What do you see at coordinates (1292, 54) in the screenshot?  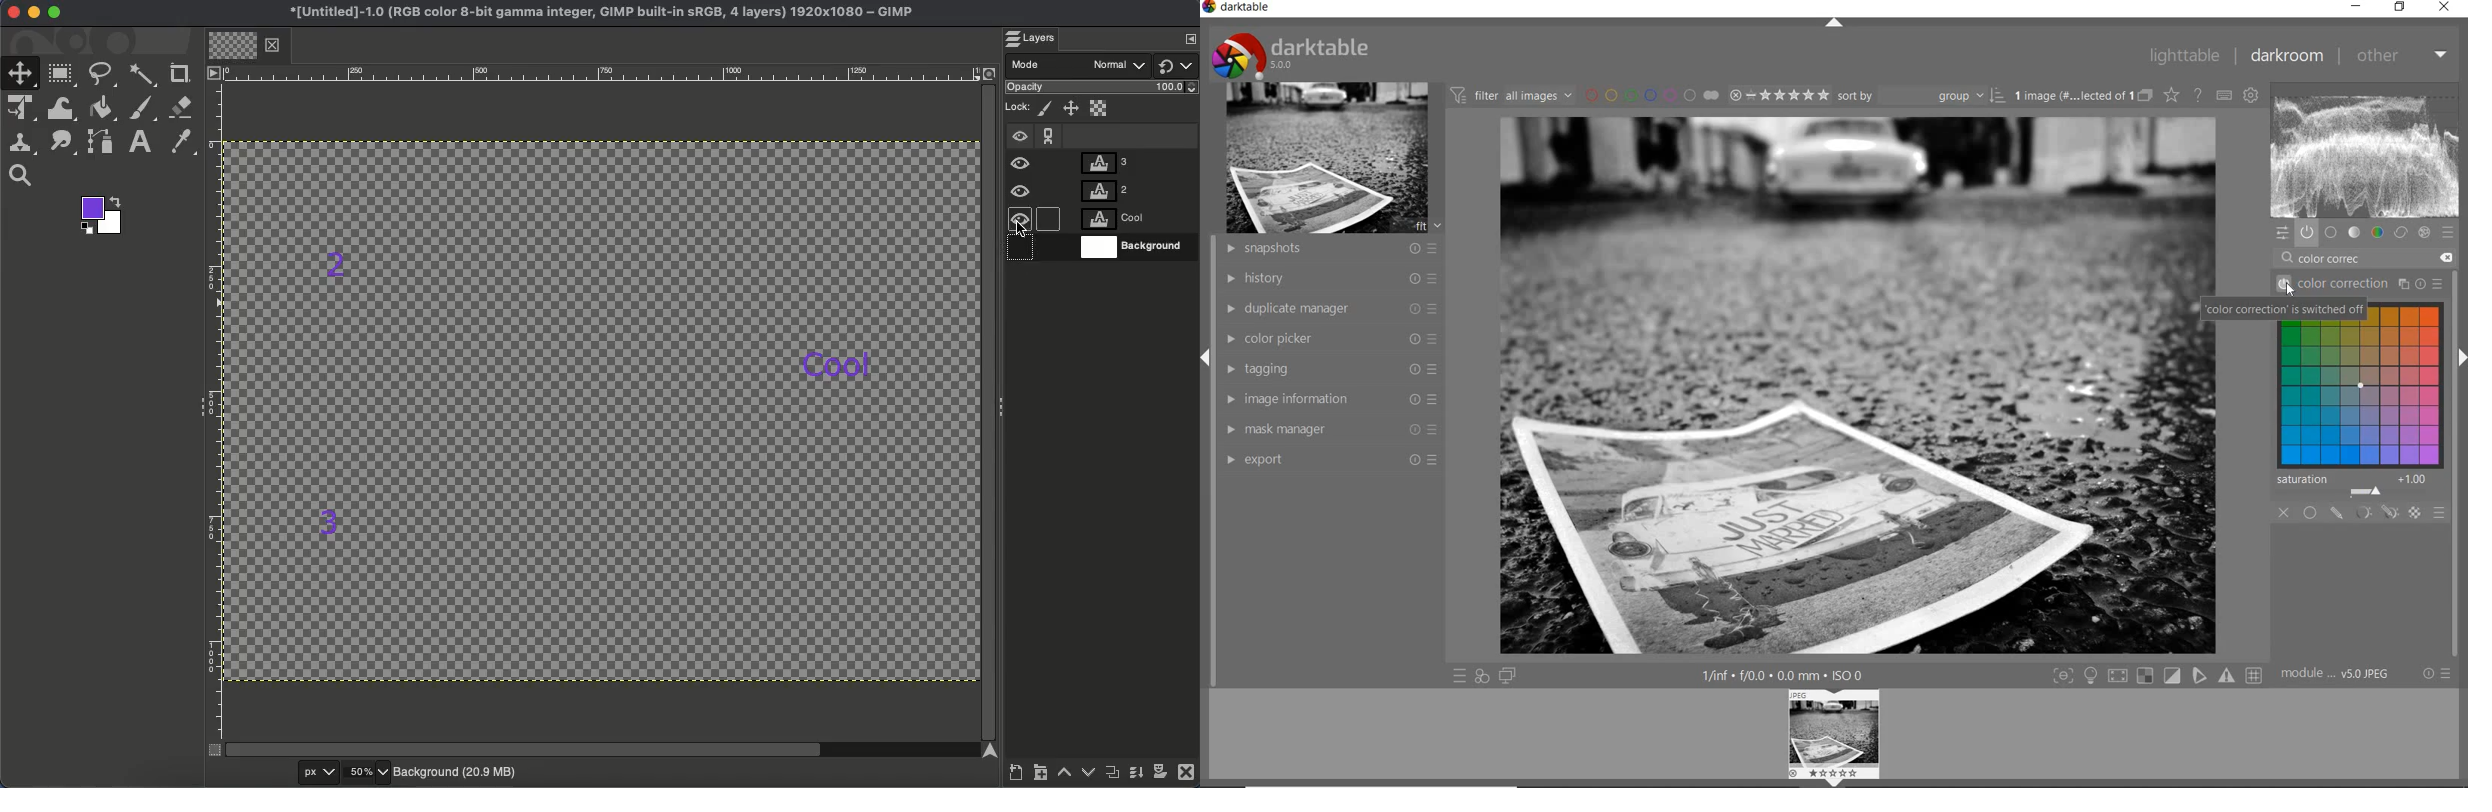 I see `darktable` at bounding box center [1292, 54].